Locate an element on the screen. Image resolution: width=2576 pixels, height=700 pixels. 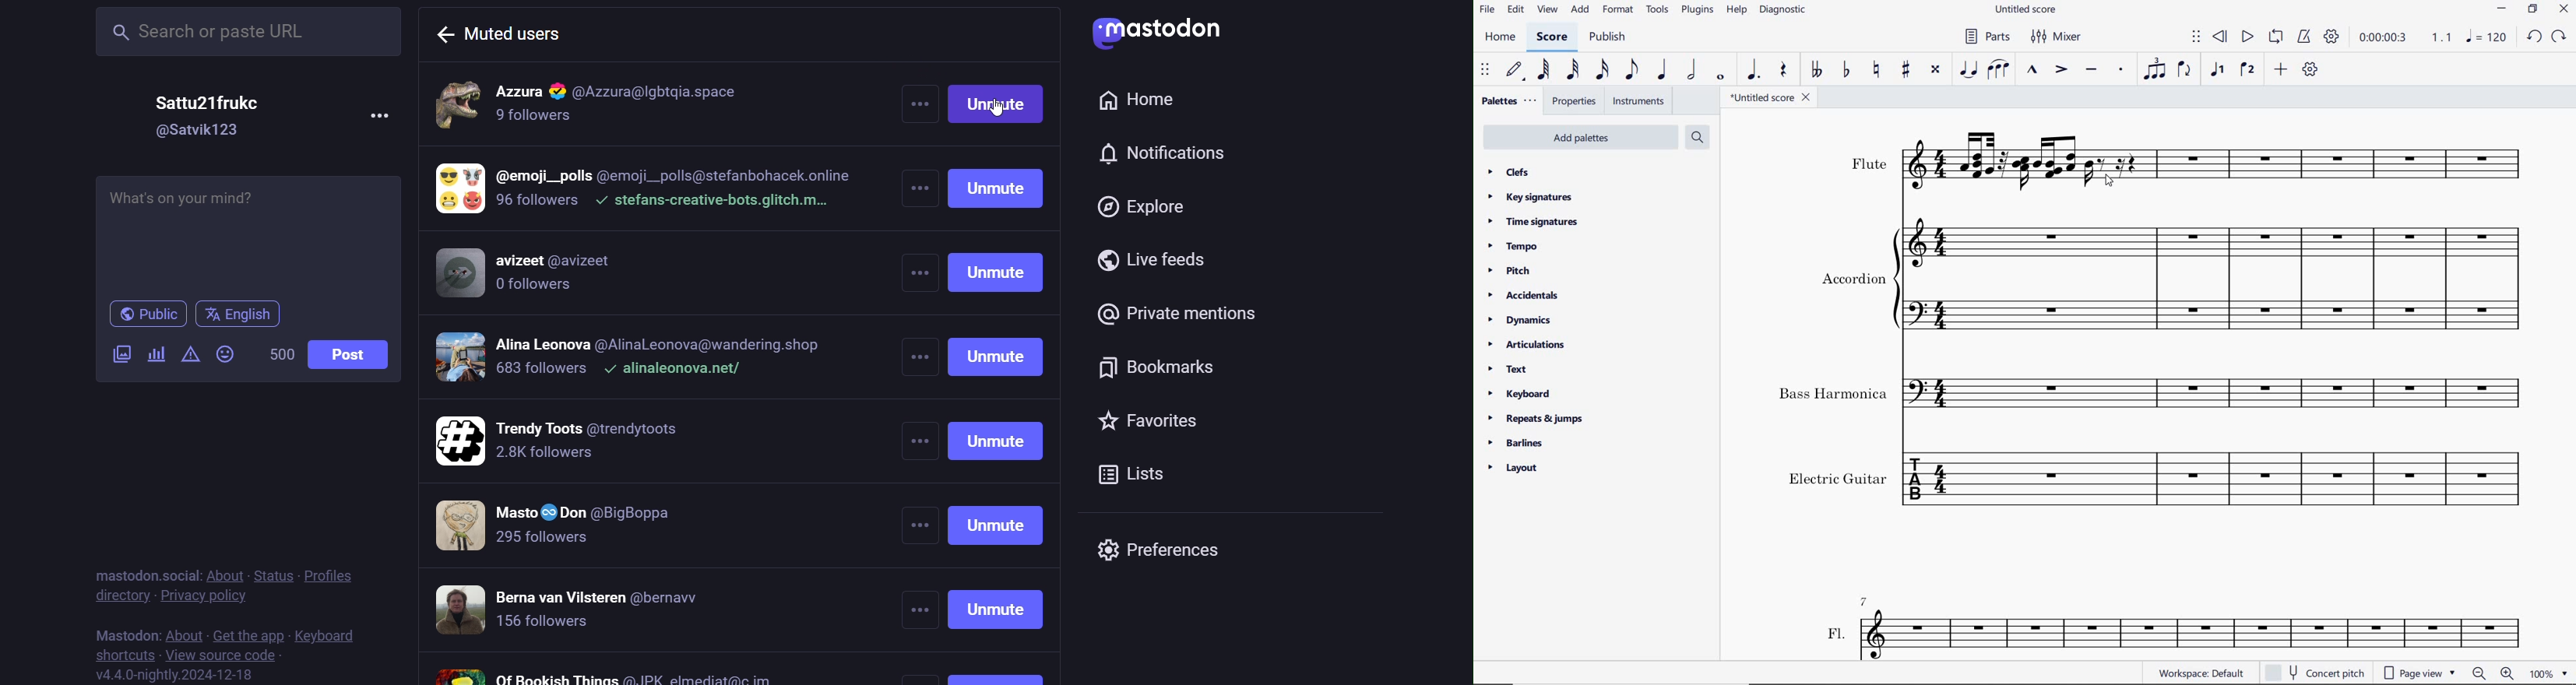
plugins is located at coordinates (1697, 11).